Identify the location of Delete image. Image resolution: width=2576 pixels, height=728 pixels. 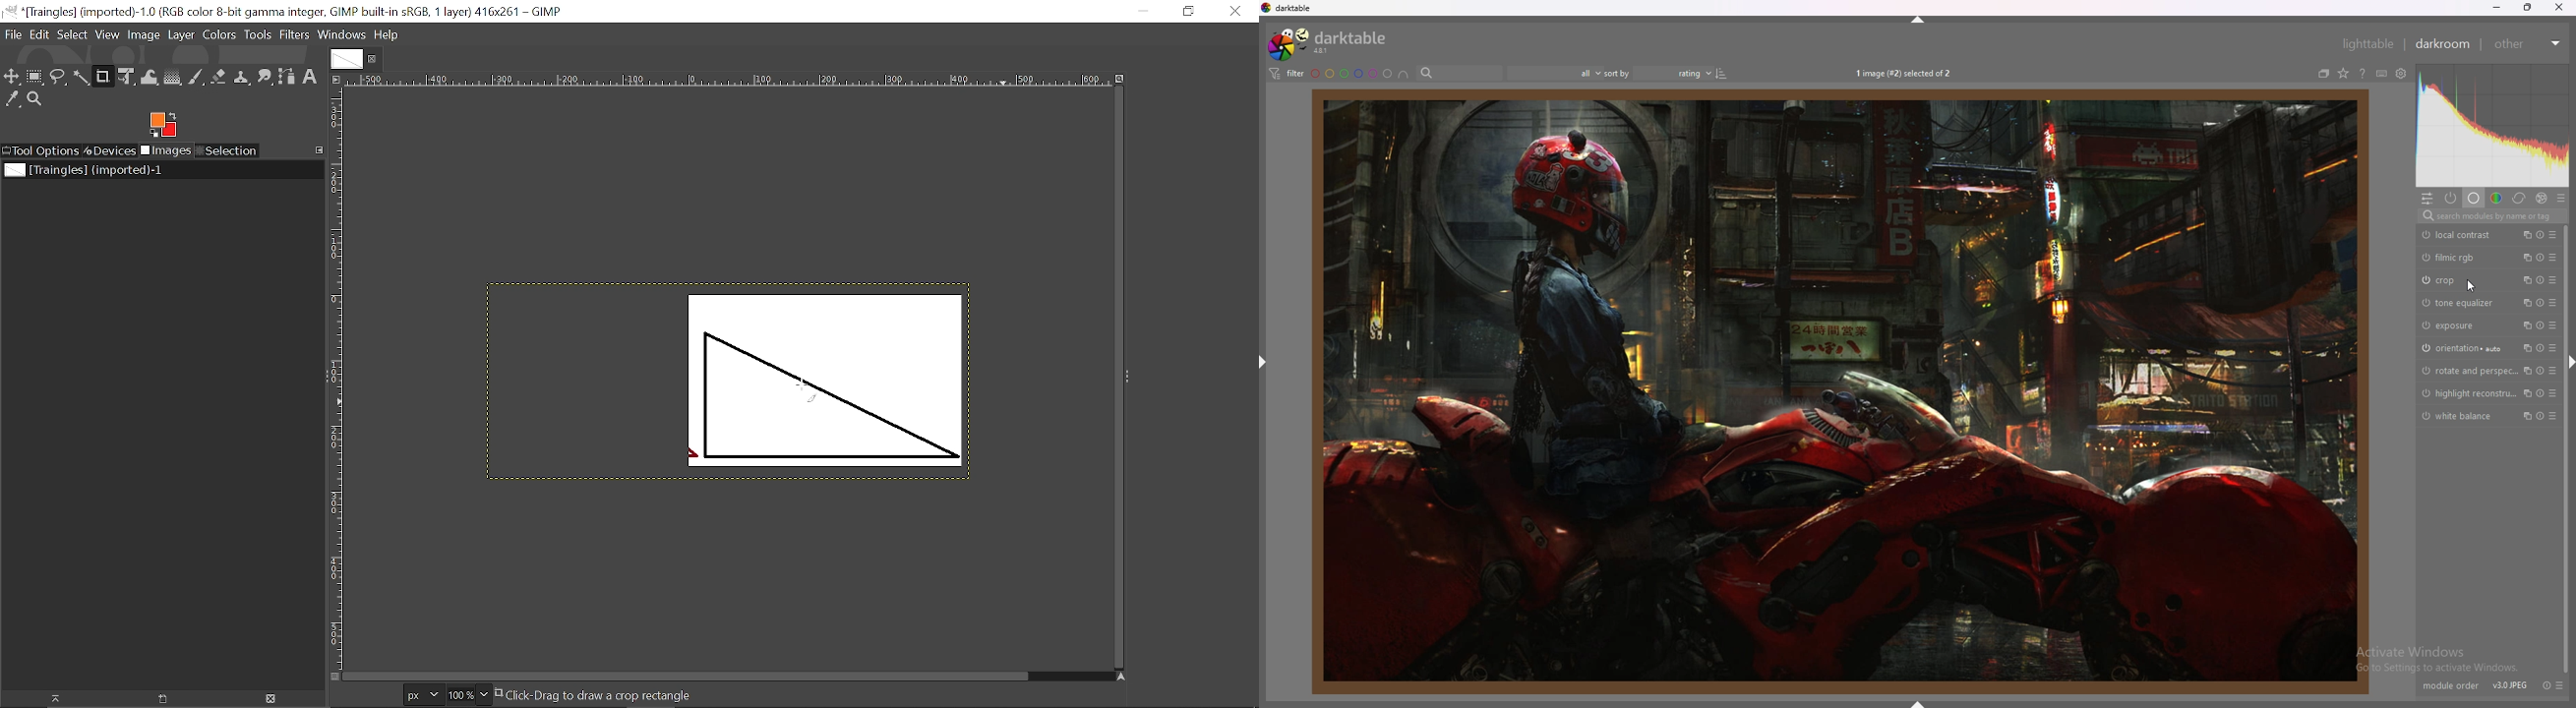
(276, 699).